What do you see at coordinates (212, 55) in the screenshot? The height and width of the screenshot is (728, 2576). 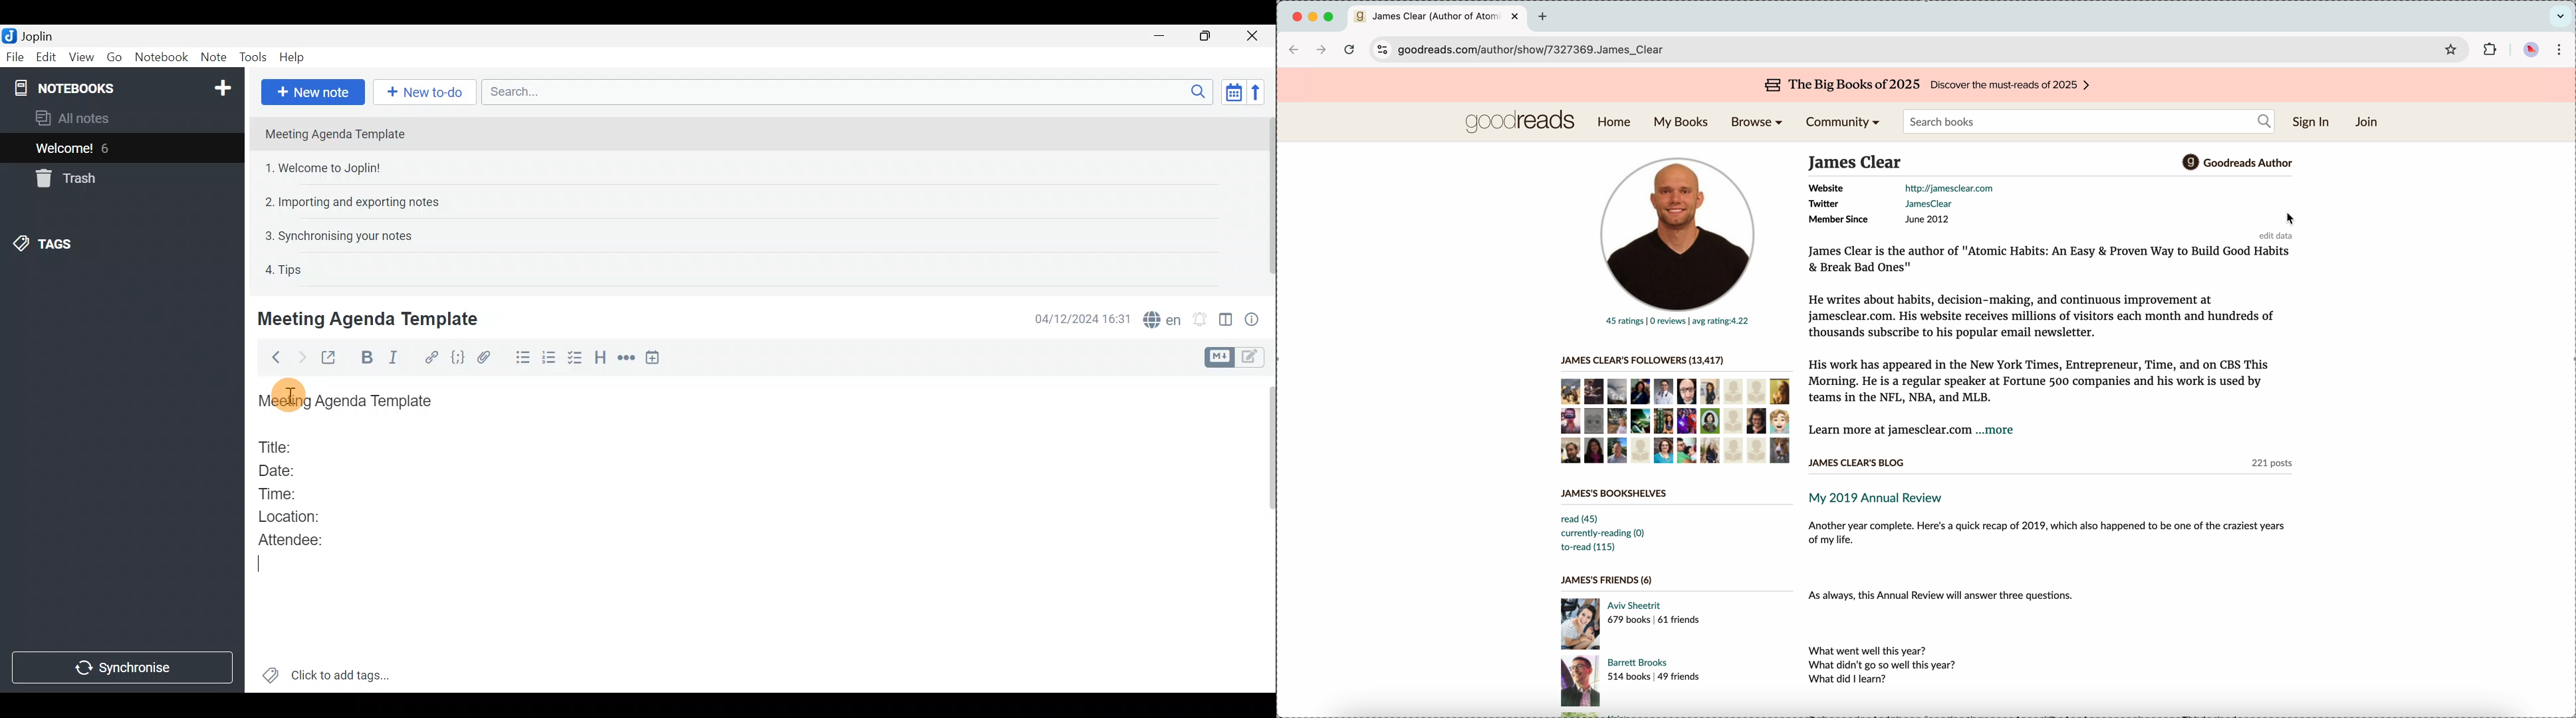 I see `Note` at bounding box center [212, 55].